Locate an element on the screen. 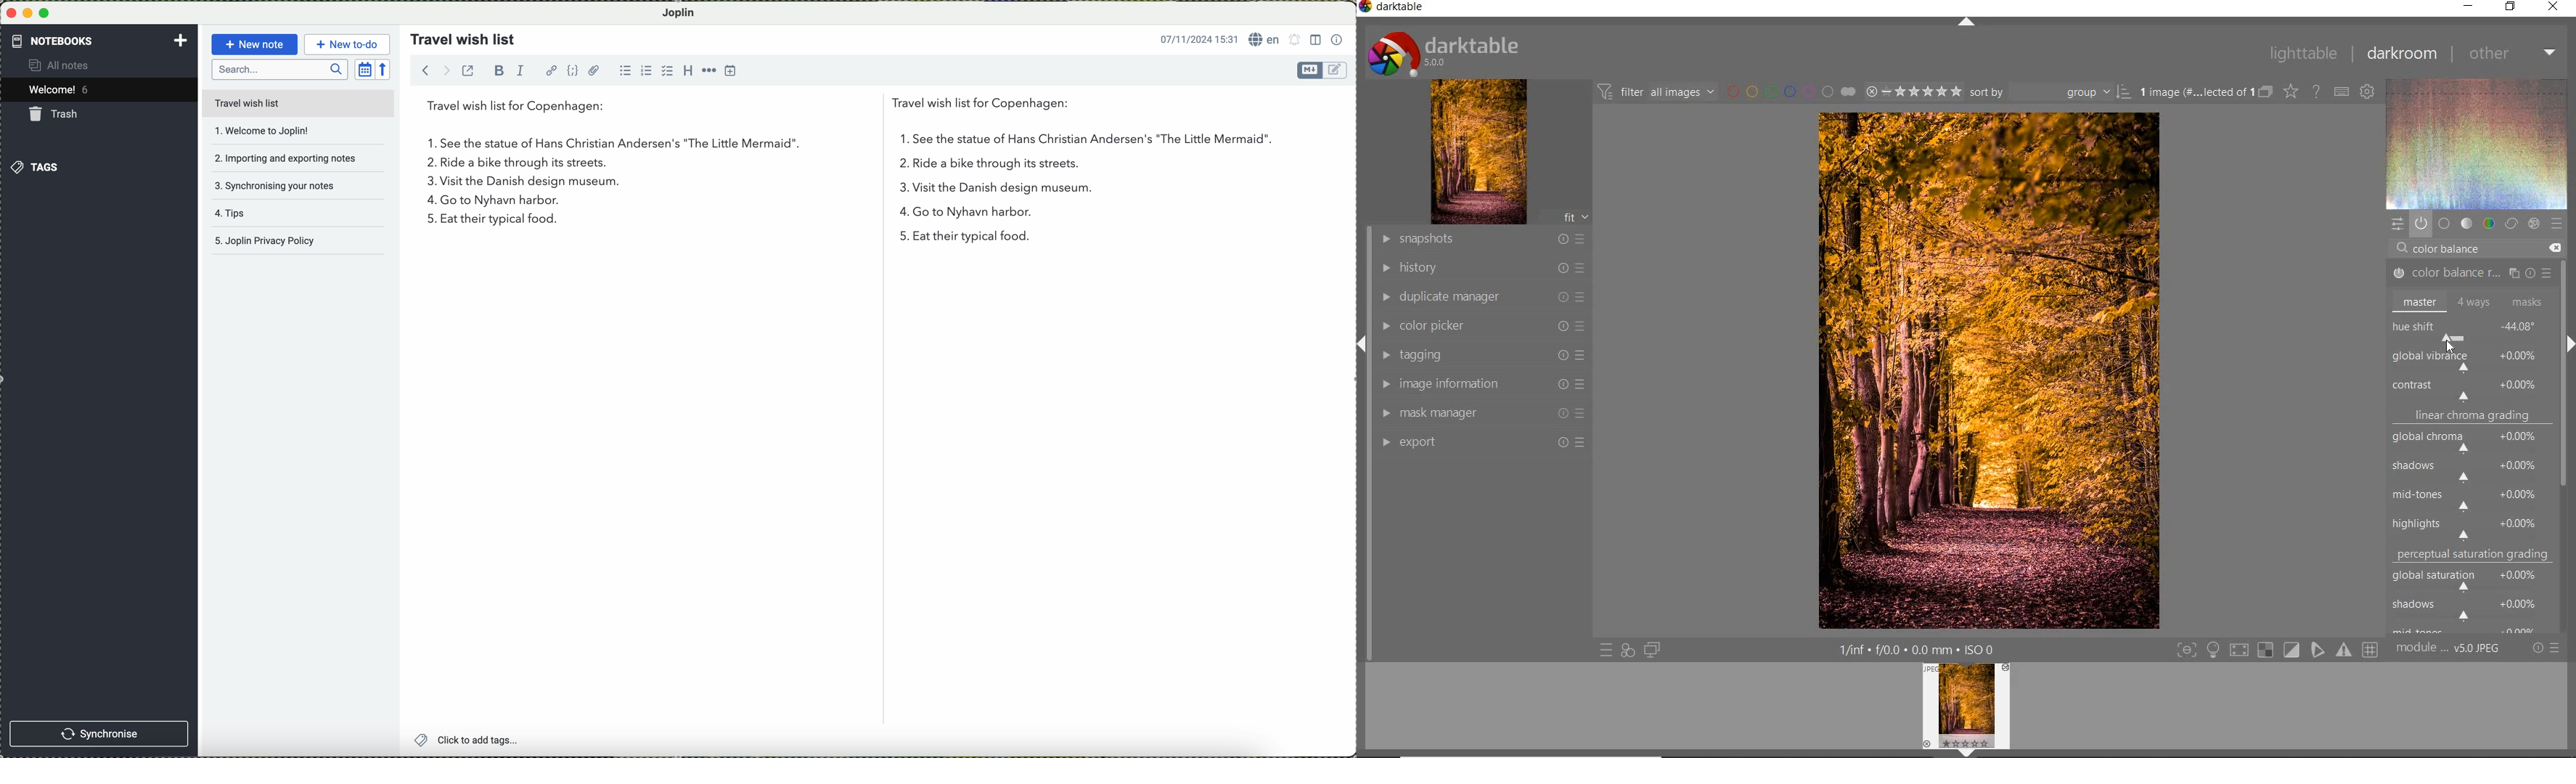 The height and width of the screenshot is (784, 2576). eat their typical food is located at coordinates (512, 226).